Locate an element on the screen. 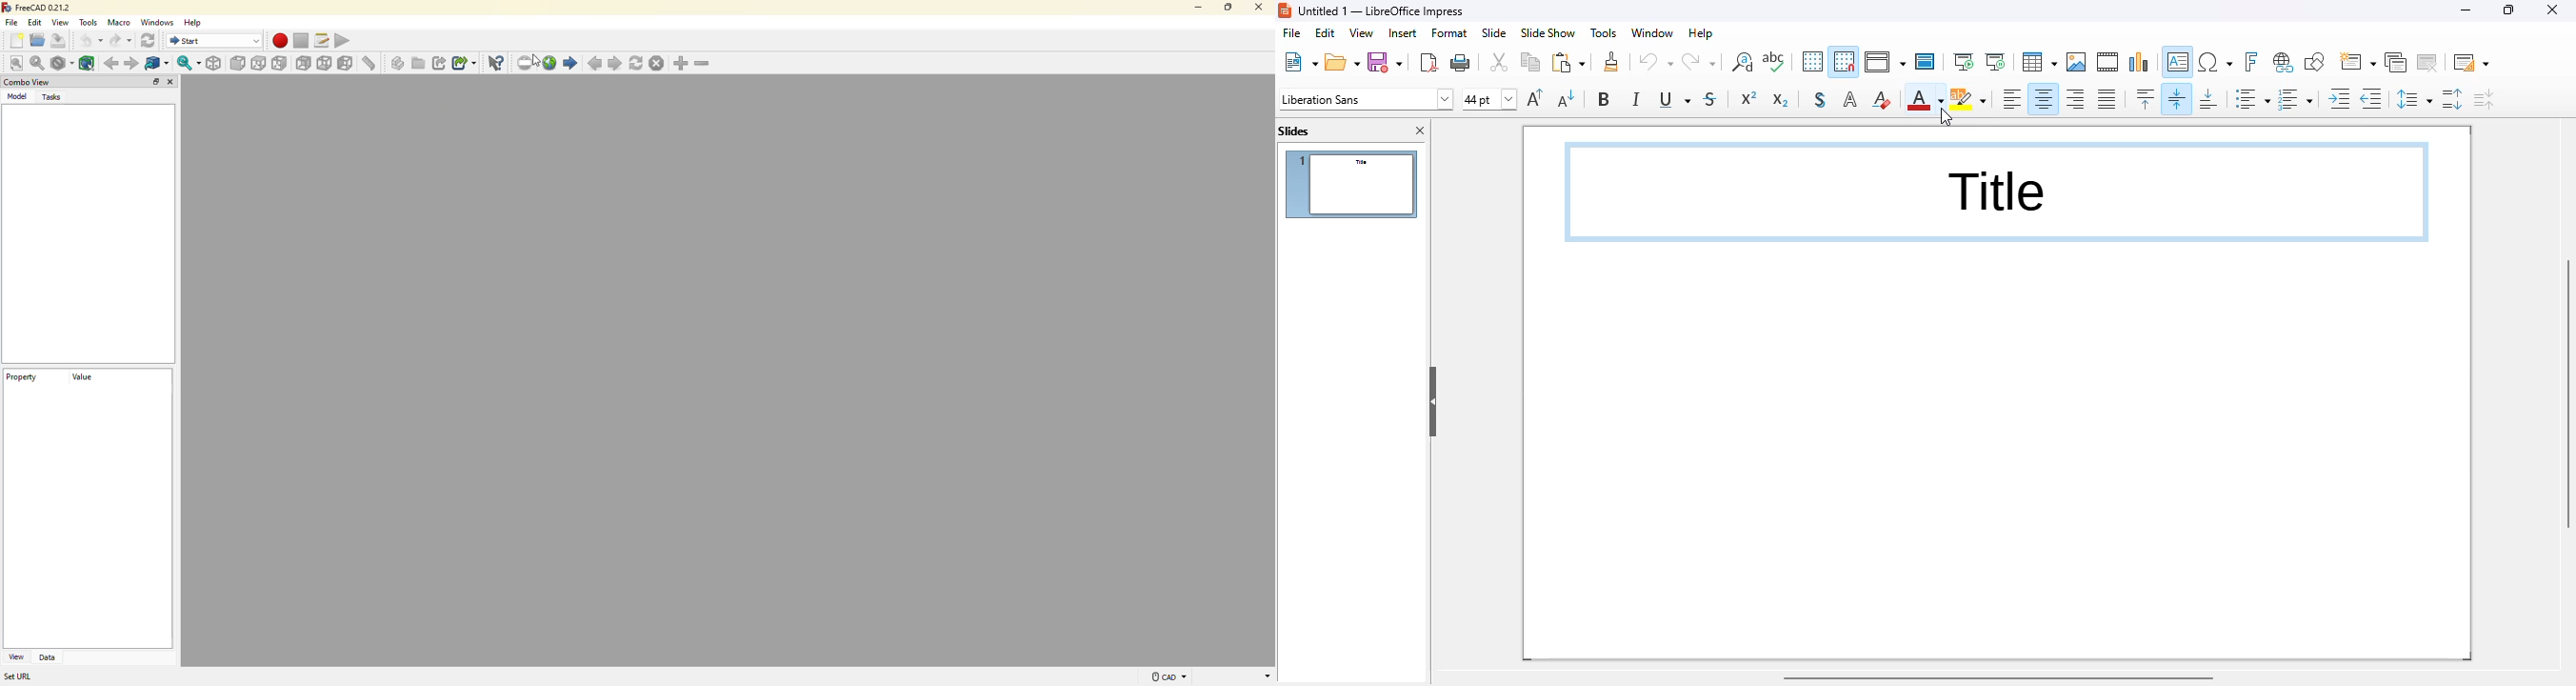 This screenshot has width=2576, height=700. window is located at coordinates (1653, 33).